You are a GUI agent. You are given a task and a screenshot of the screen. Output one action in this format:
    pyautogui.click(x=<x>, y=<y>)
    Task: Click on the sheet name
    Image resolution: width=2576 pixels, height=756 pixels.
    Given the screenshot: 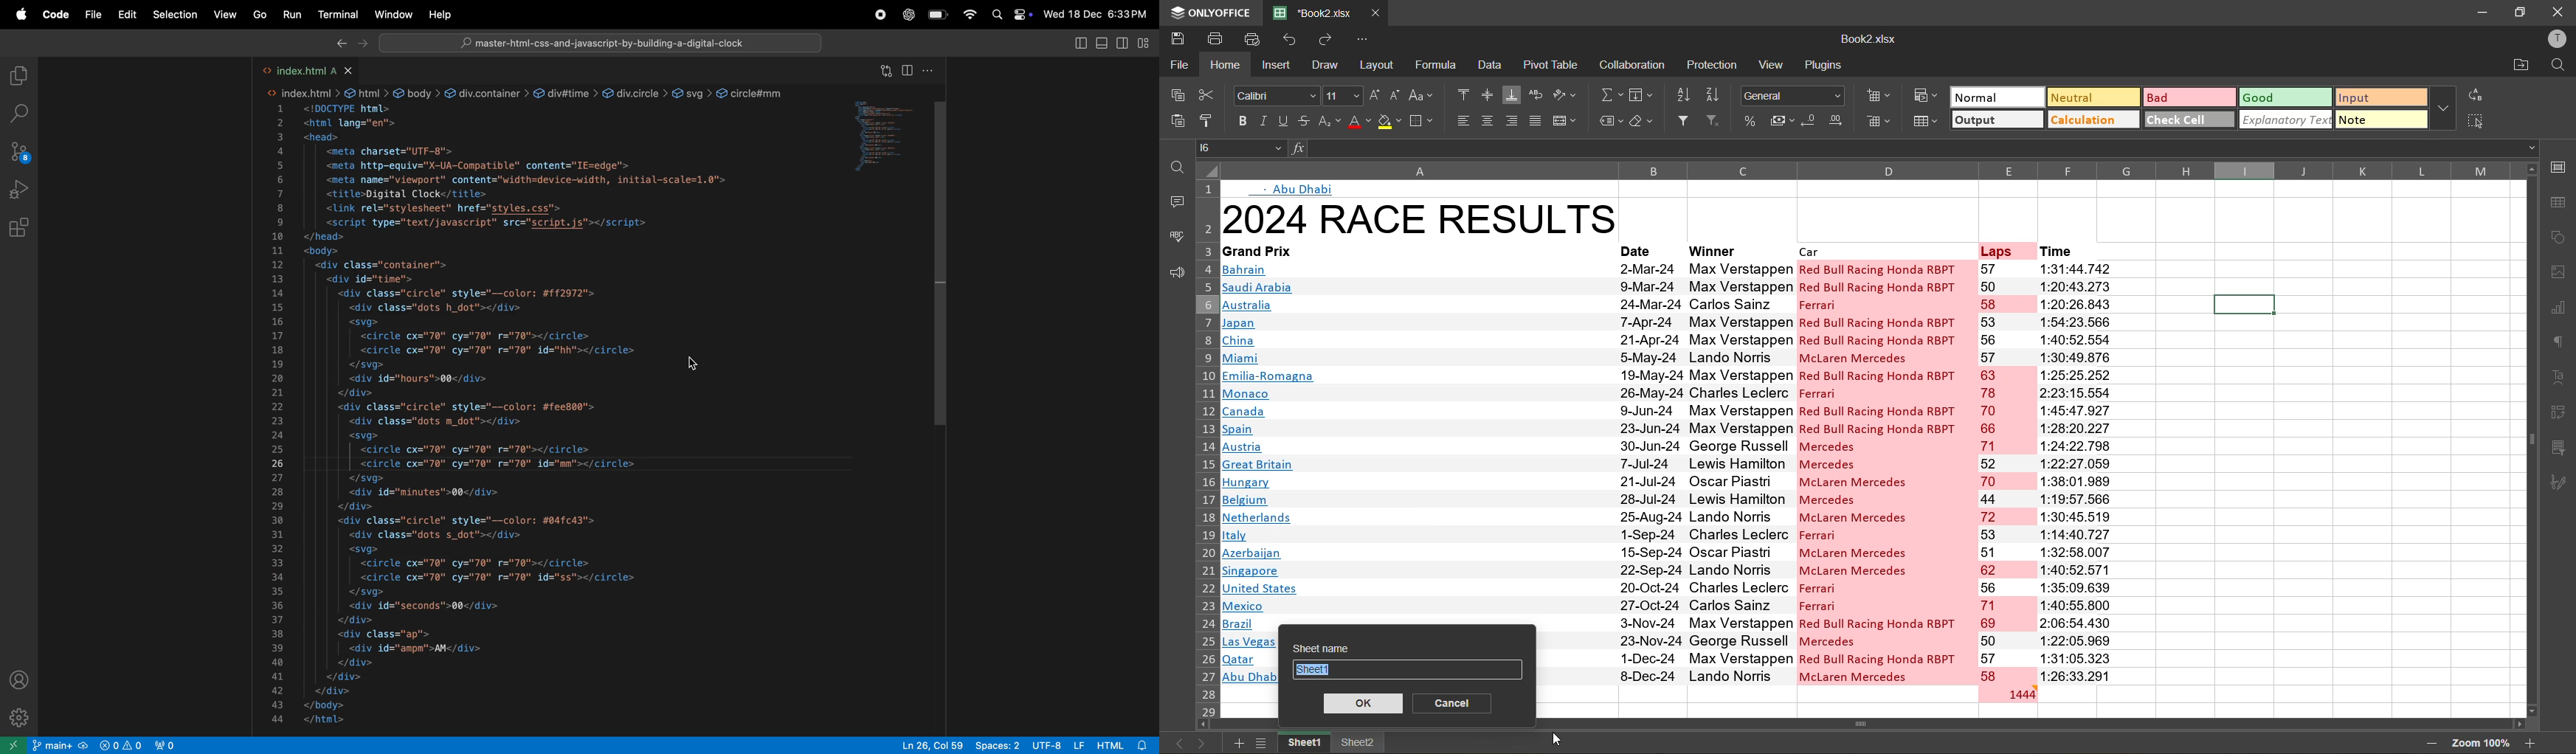 What is the action you would take?
    pyautogui.click(x=1408, y=645)
    